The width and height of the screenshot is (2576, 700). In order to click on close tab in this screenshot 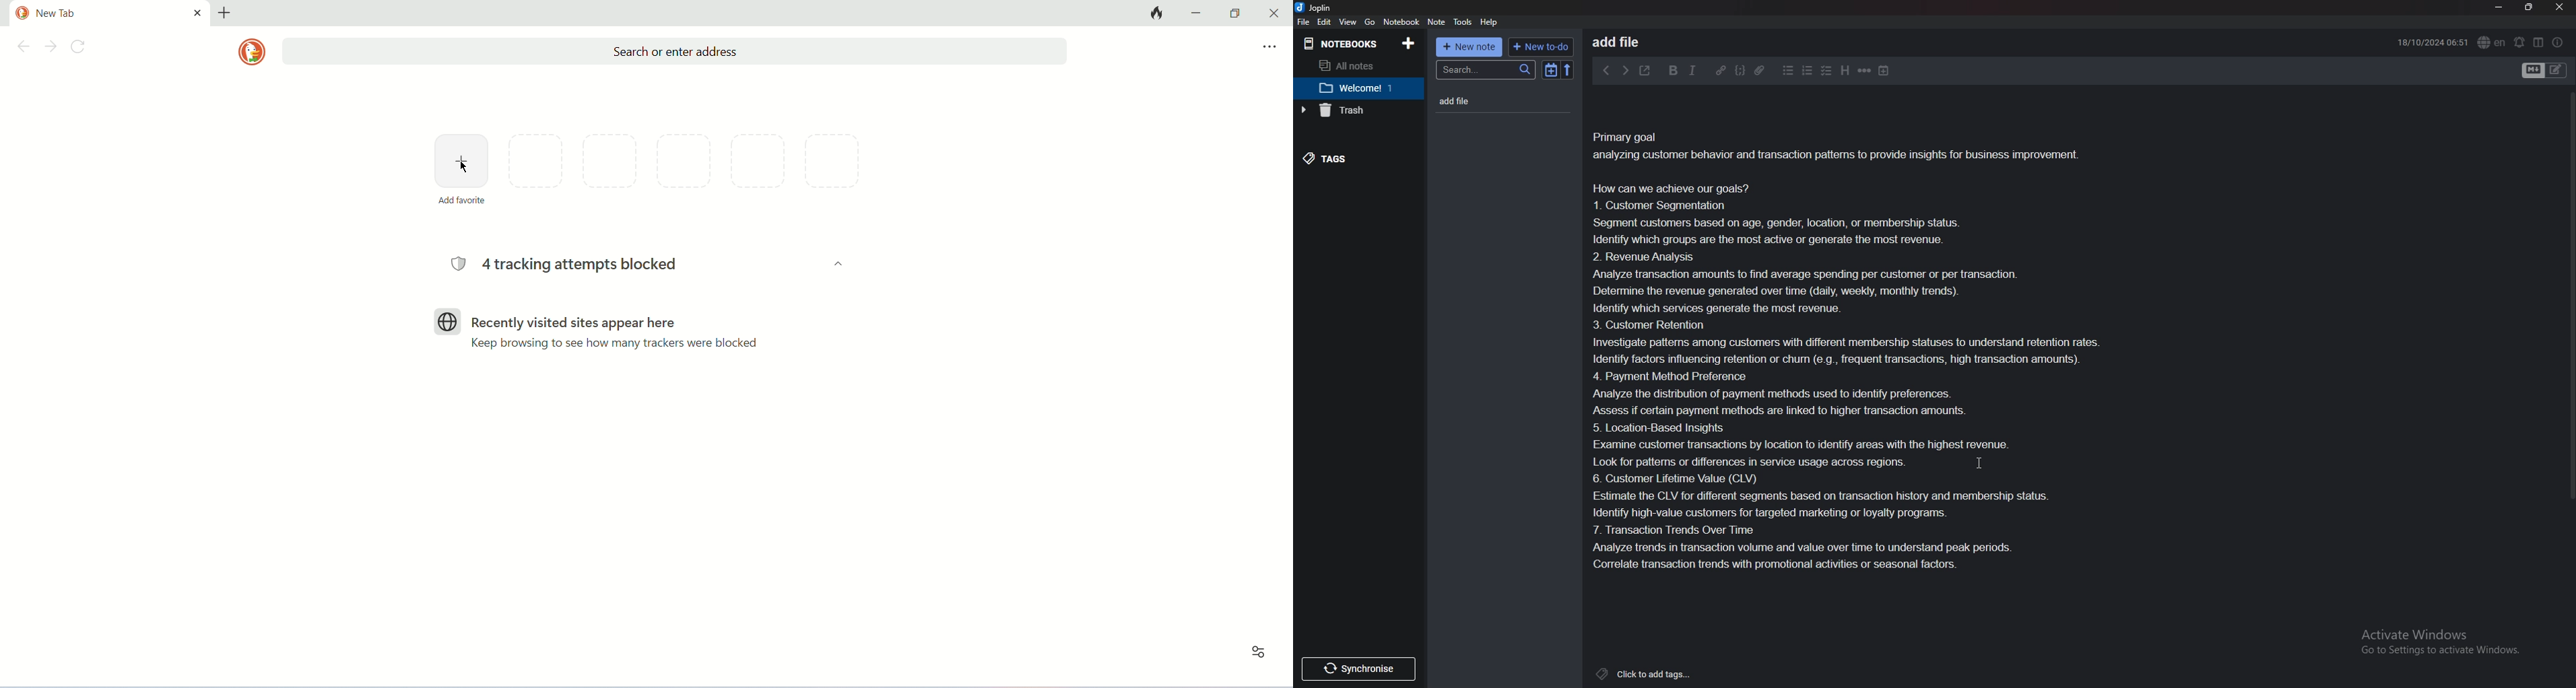, I will do `click(197, 12)`.